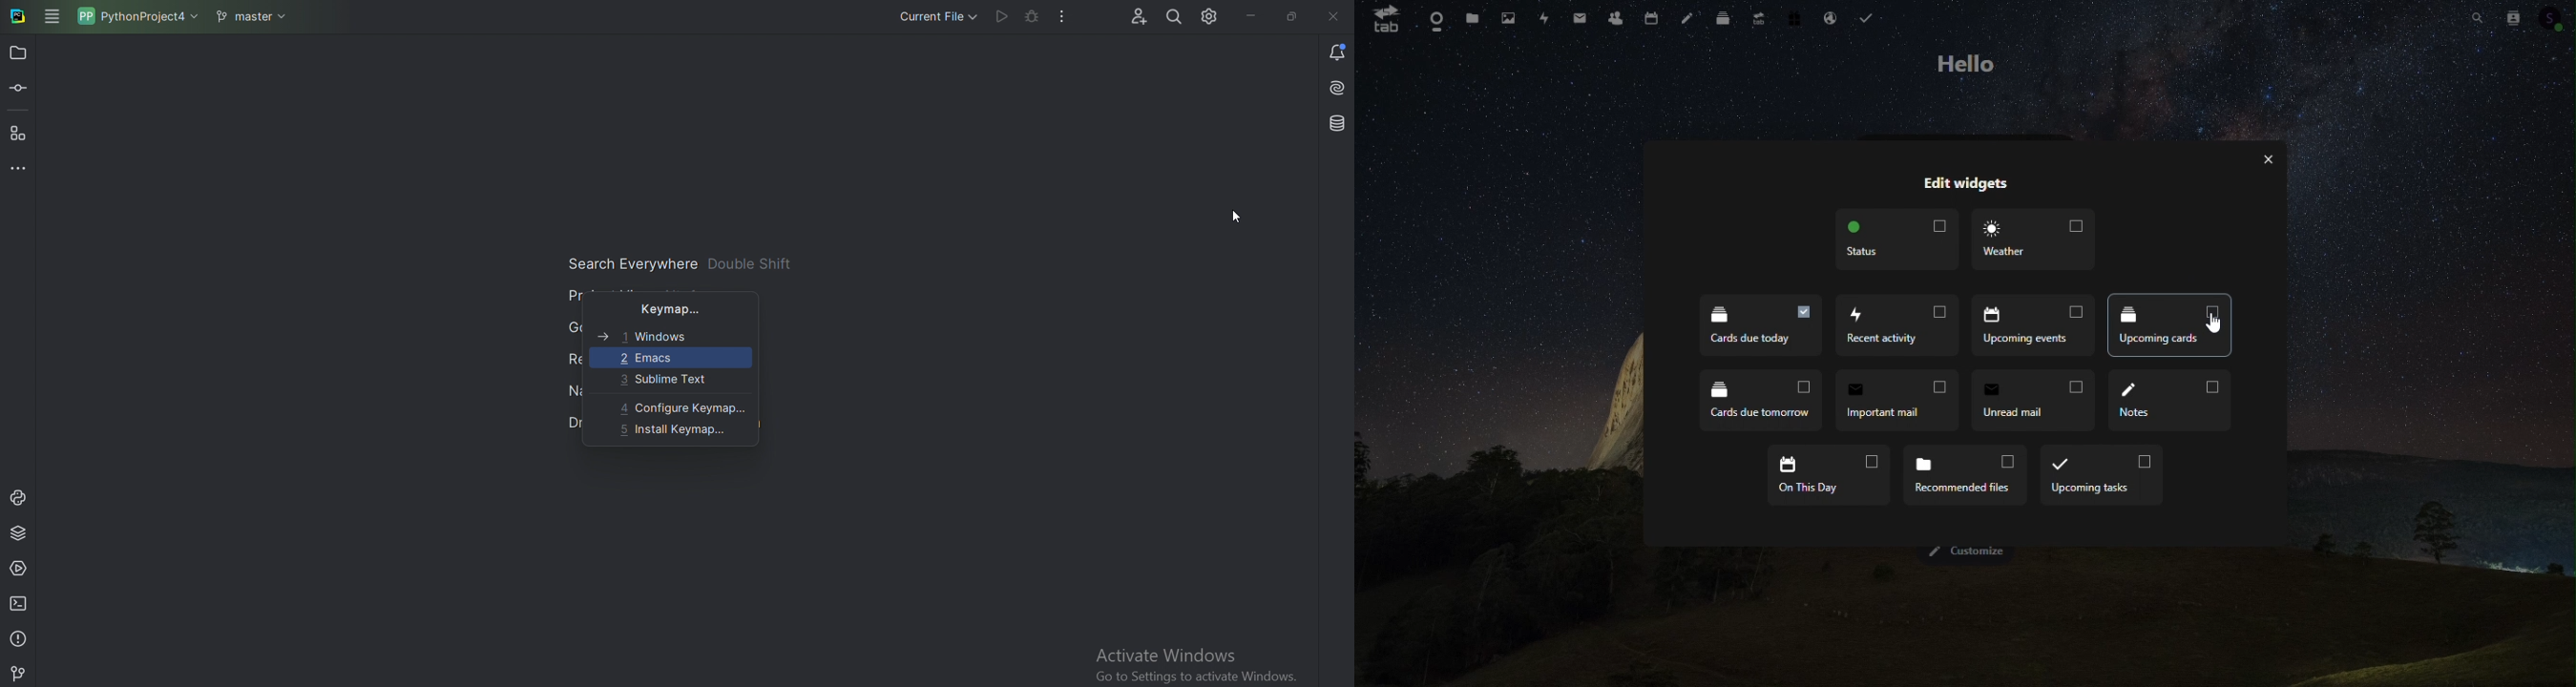 The width and height of the screenshot is (2576, 700). Describe the element at coordinates (1970, 64) in the screenshot. I see `hello` at that location.